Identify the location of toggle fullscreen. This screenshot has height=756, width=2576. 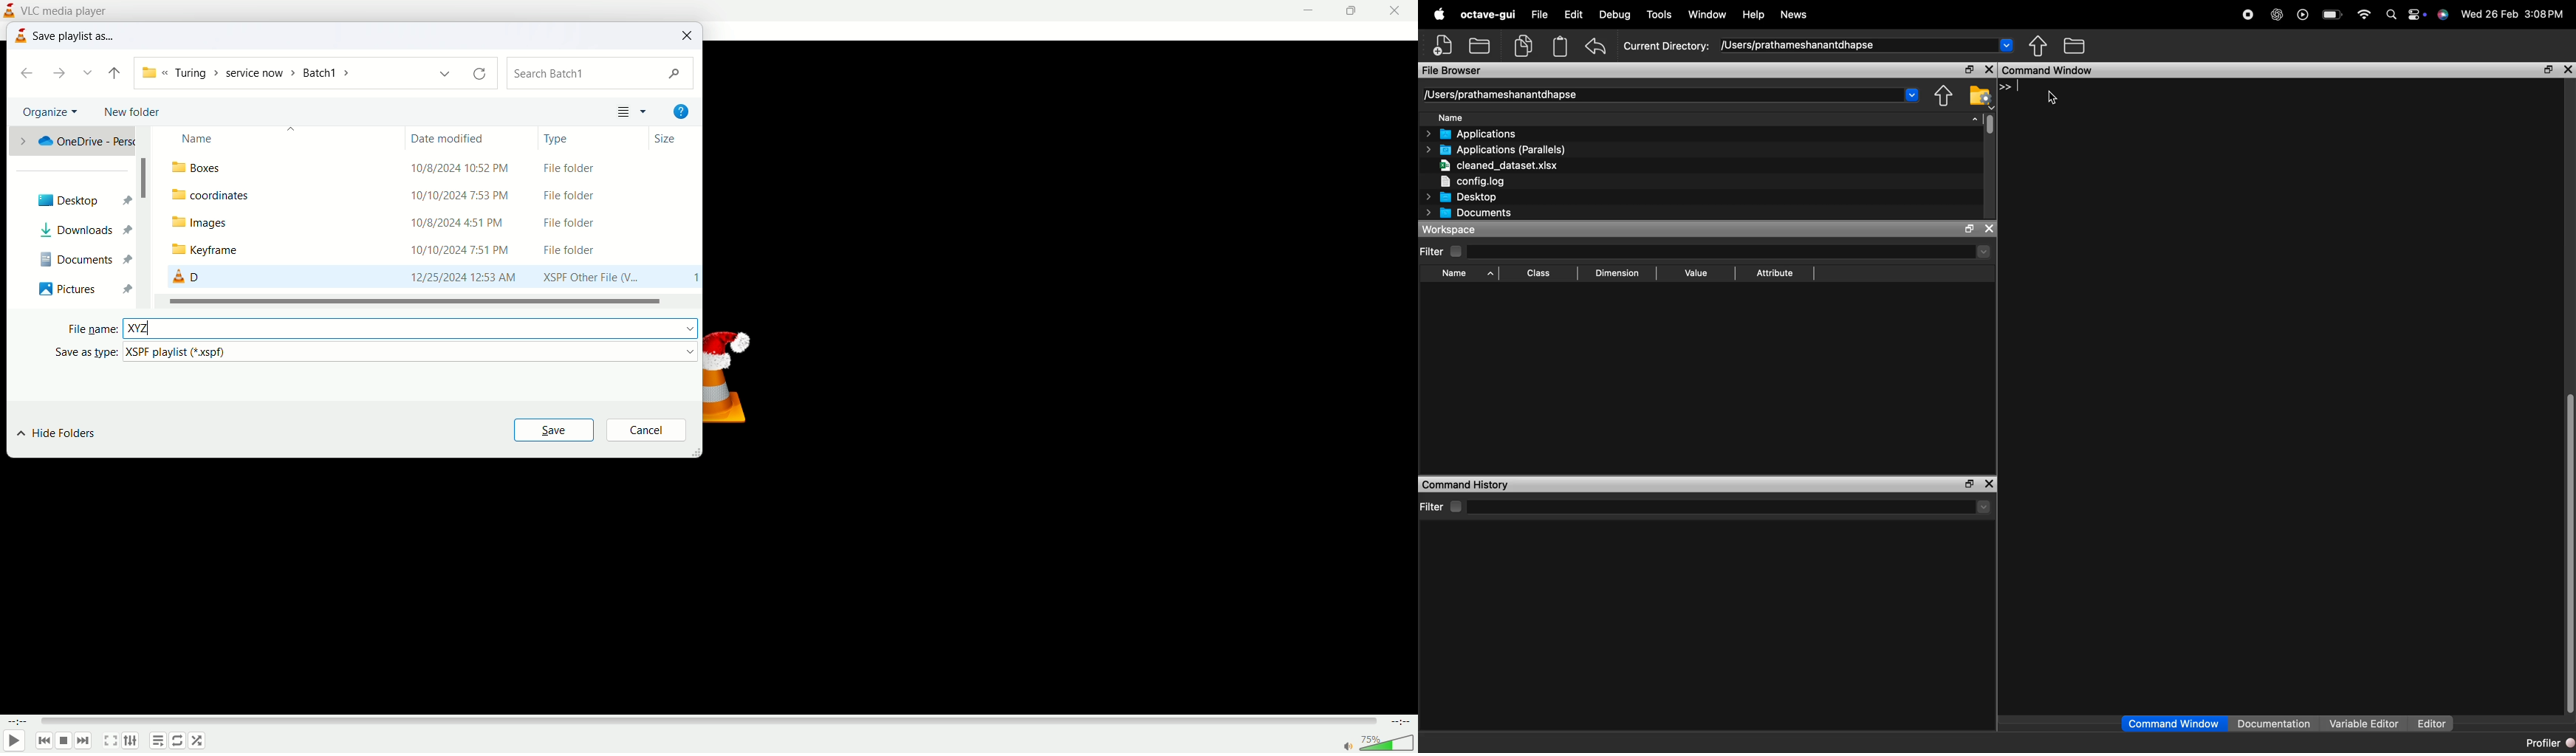
(110, 742).